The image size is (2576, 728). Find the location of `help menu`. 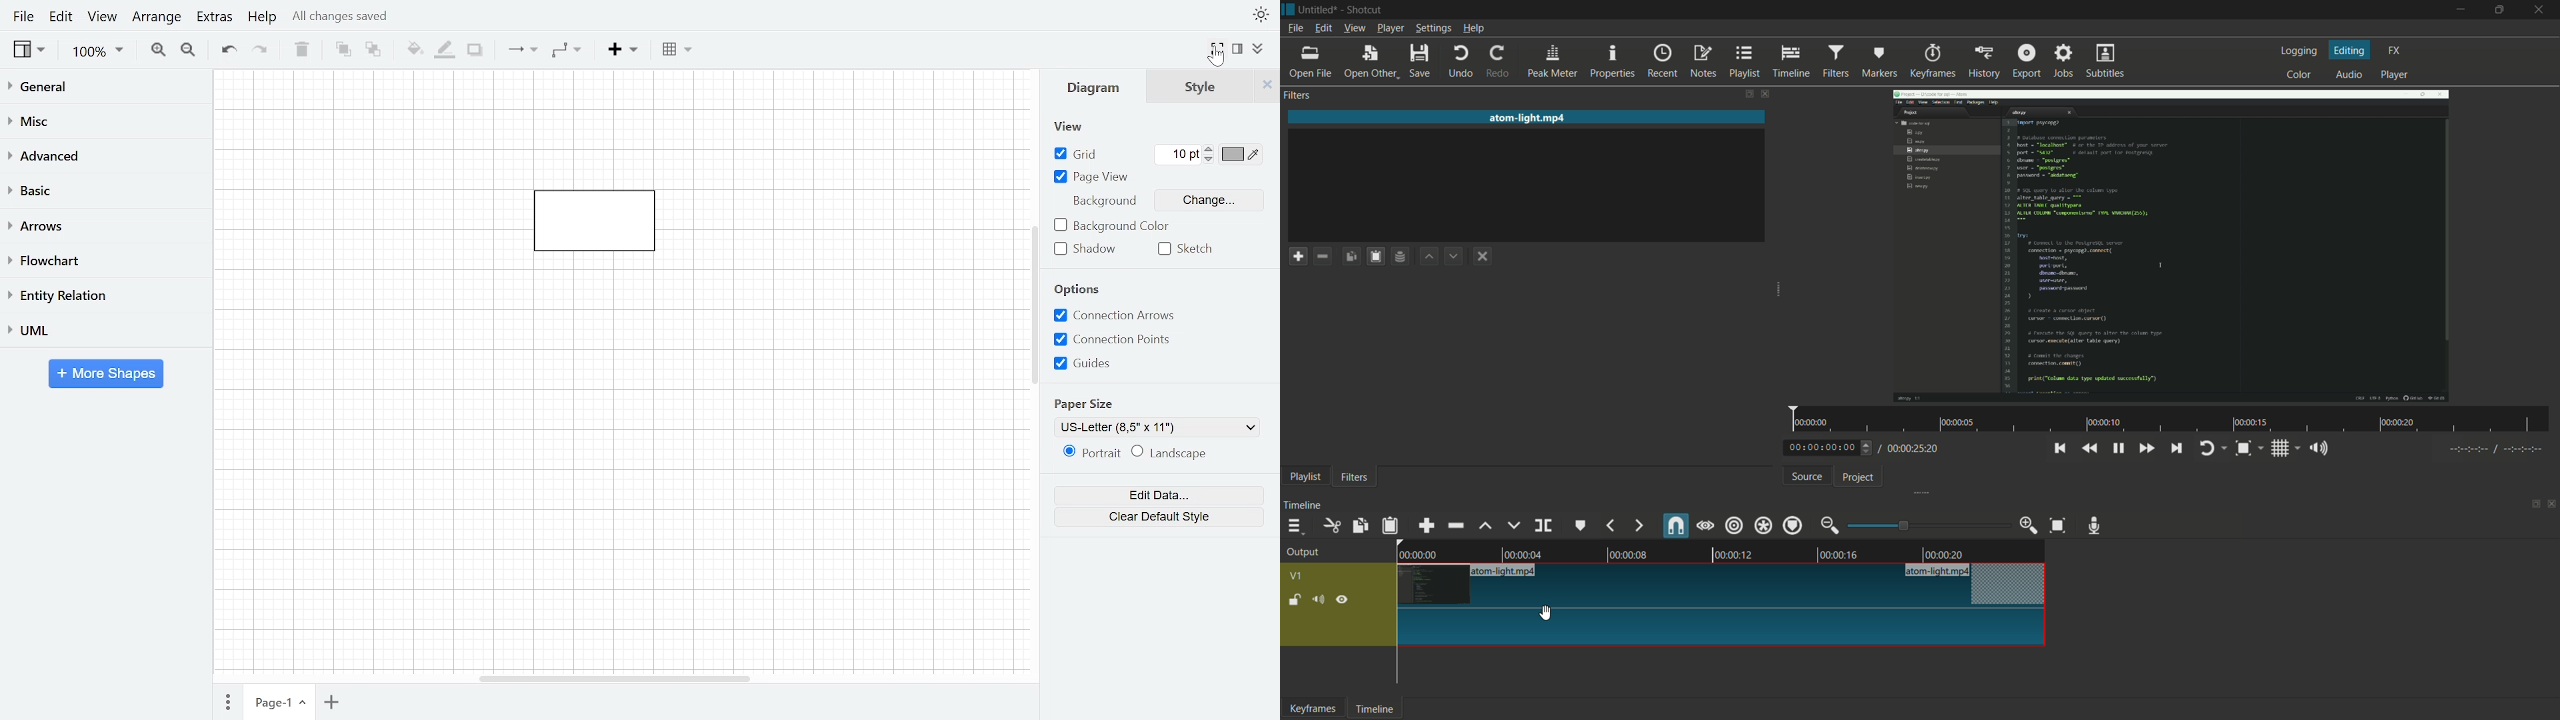

help menu is located at coordinates (1473, 28).